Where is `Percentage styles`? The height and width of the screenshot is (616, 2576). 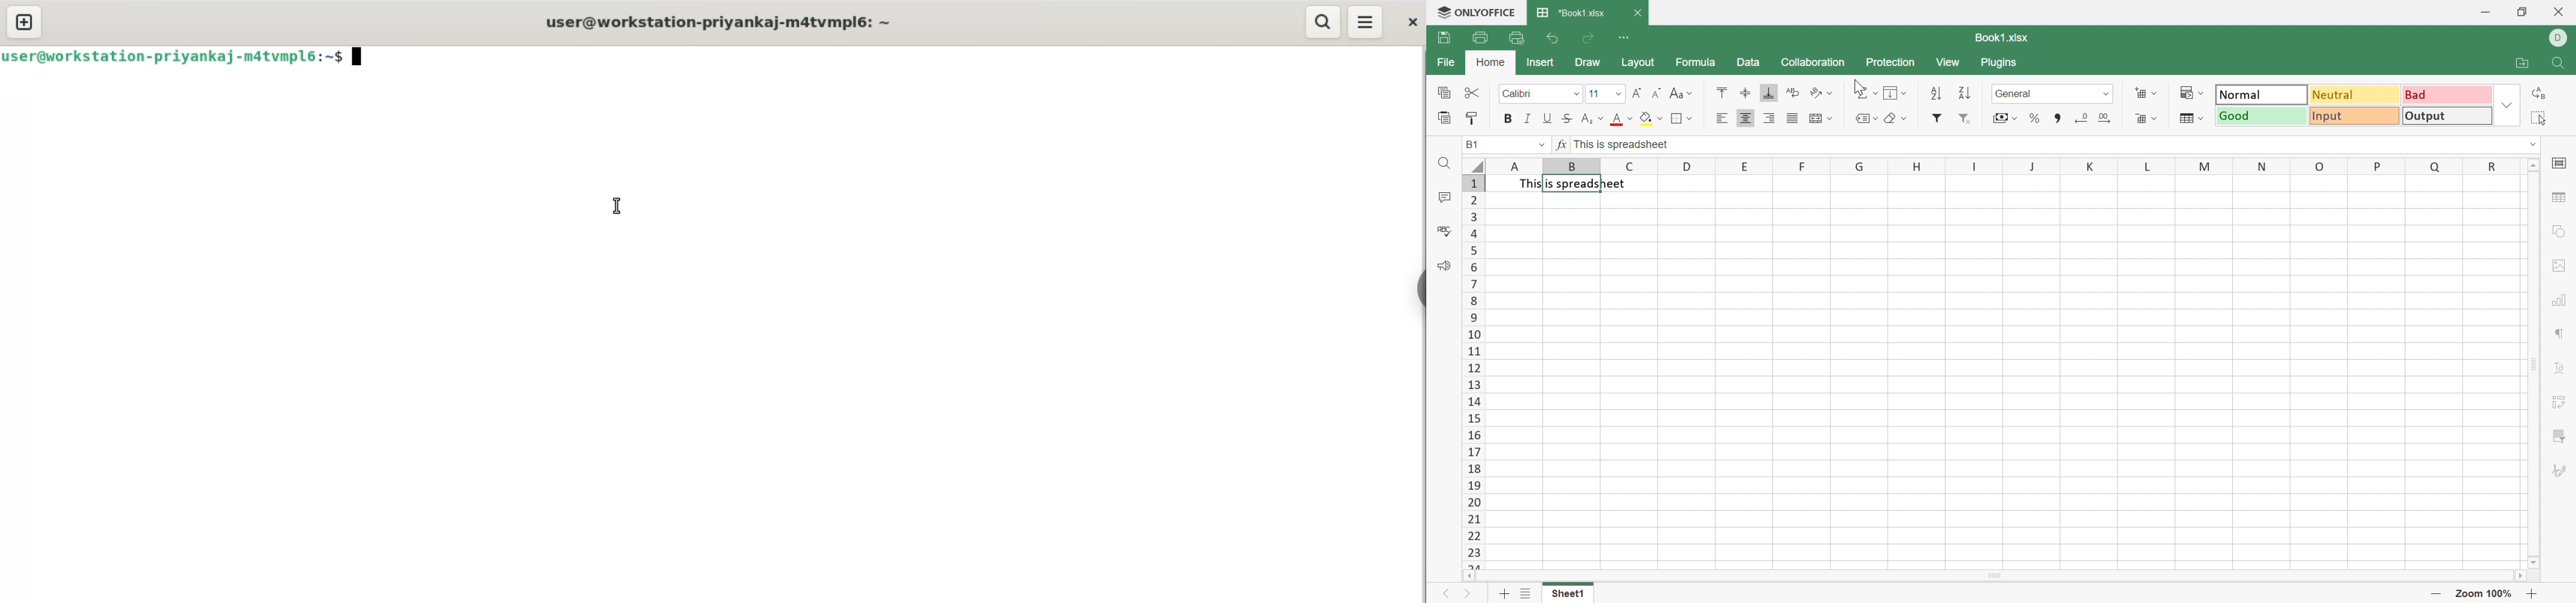 Percentage styles is located at coordinates (2034, 117).